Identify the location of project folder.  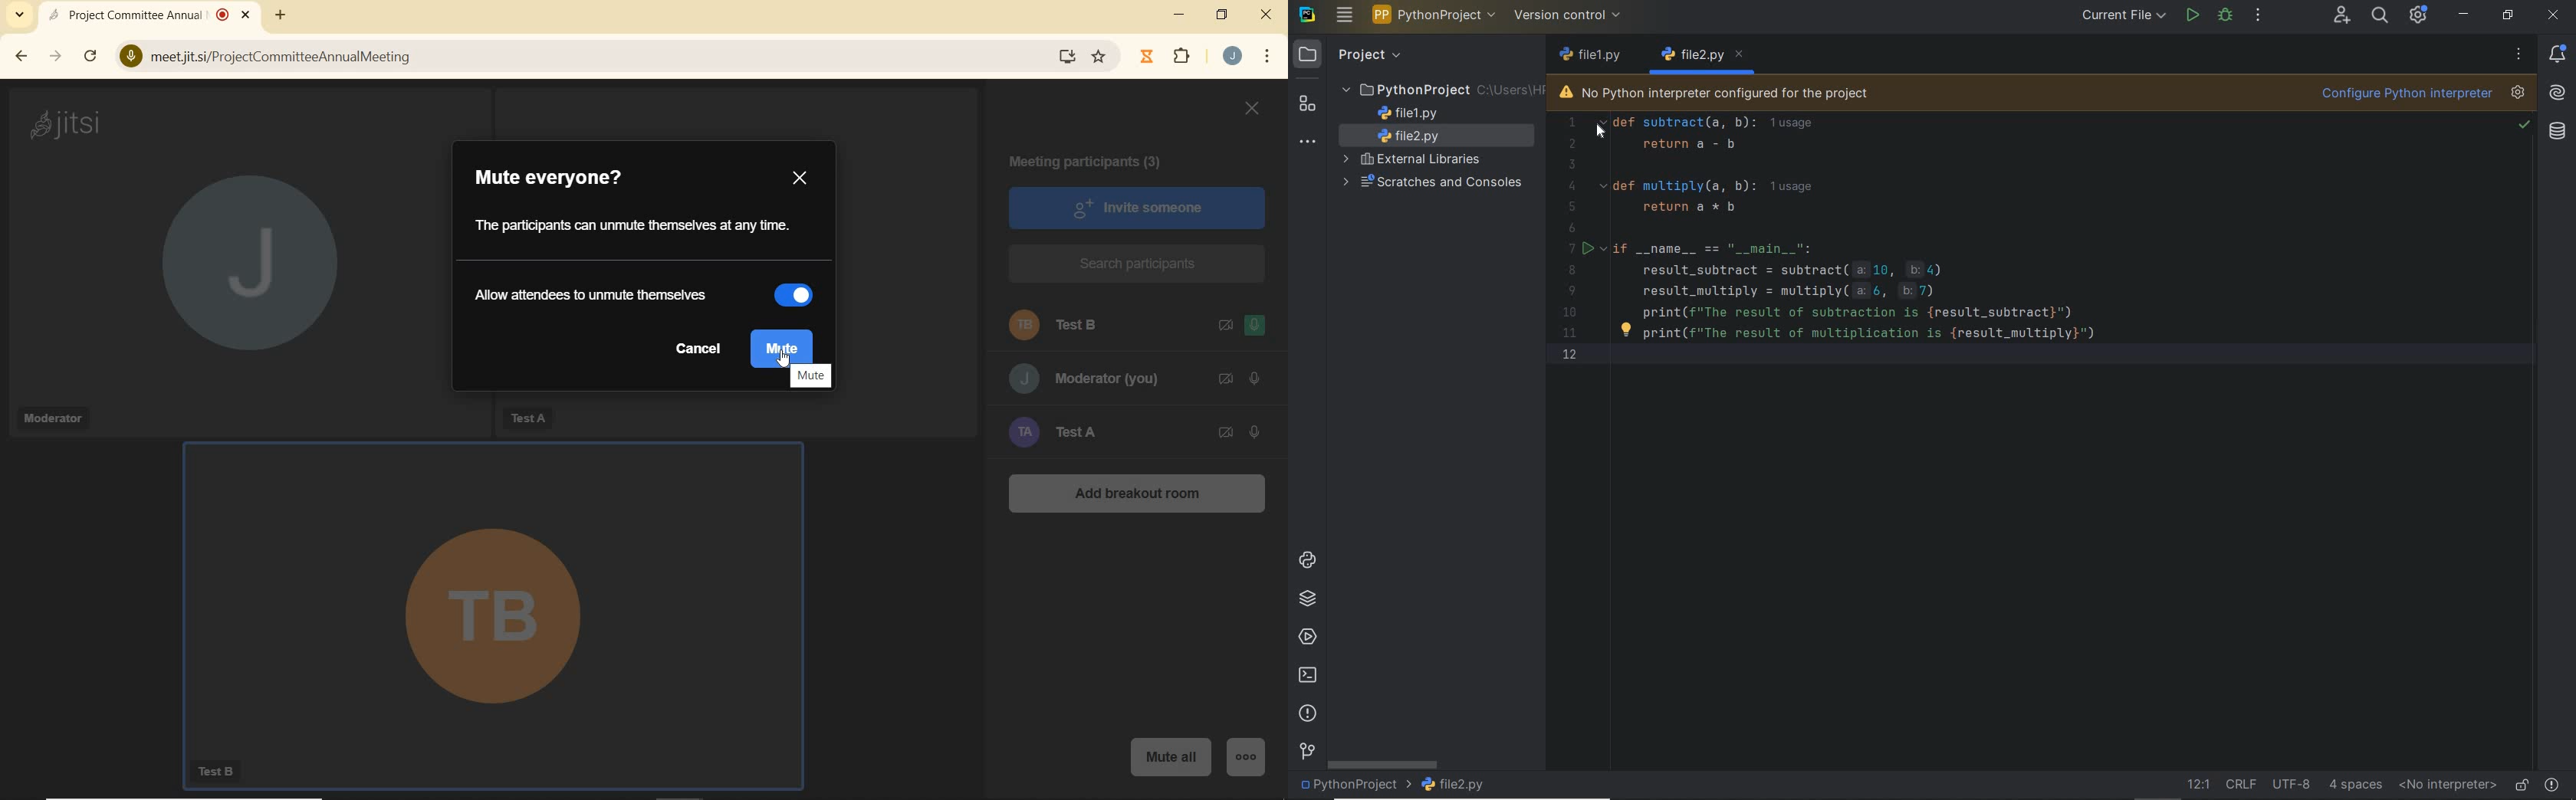
(1441, 90).